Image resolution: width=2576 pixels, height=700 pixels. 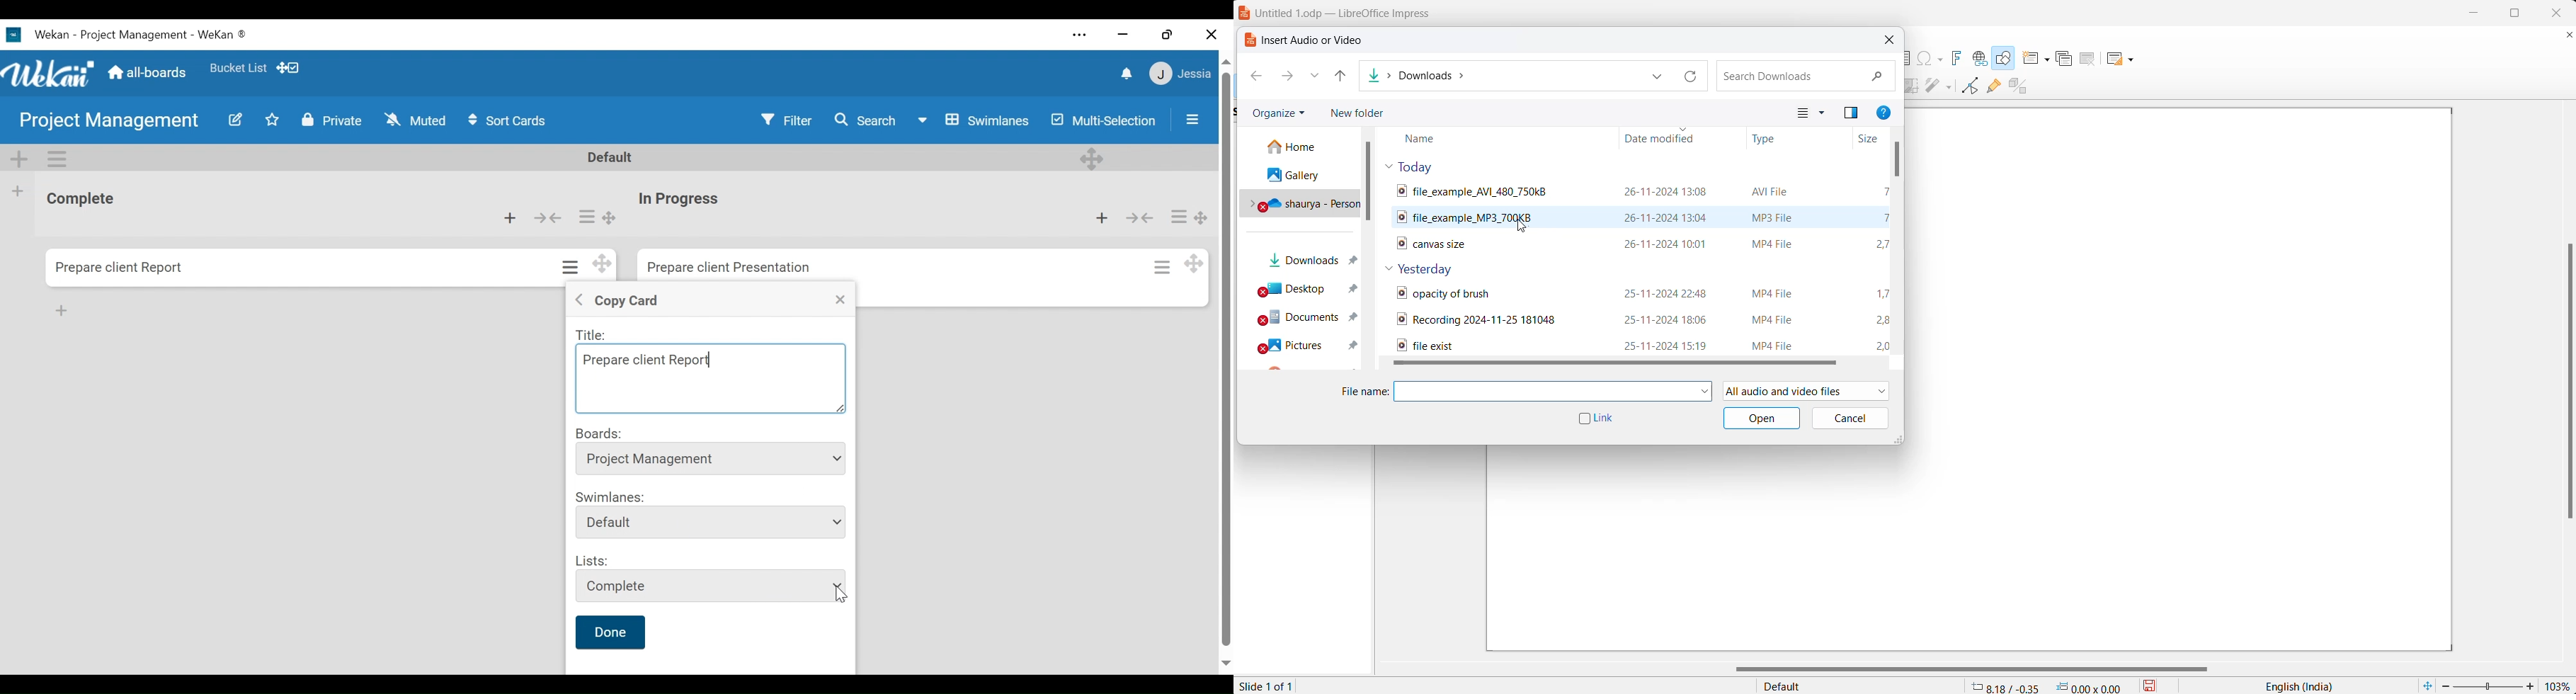 I want to click on dialog box title, so click(x=1304, y=39).